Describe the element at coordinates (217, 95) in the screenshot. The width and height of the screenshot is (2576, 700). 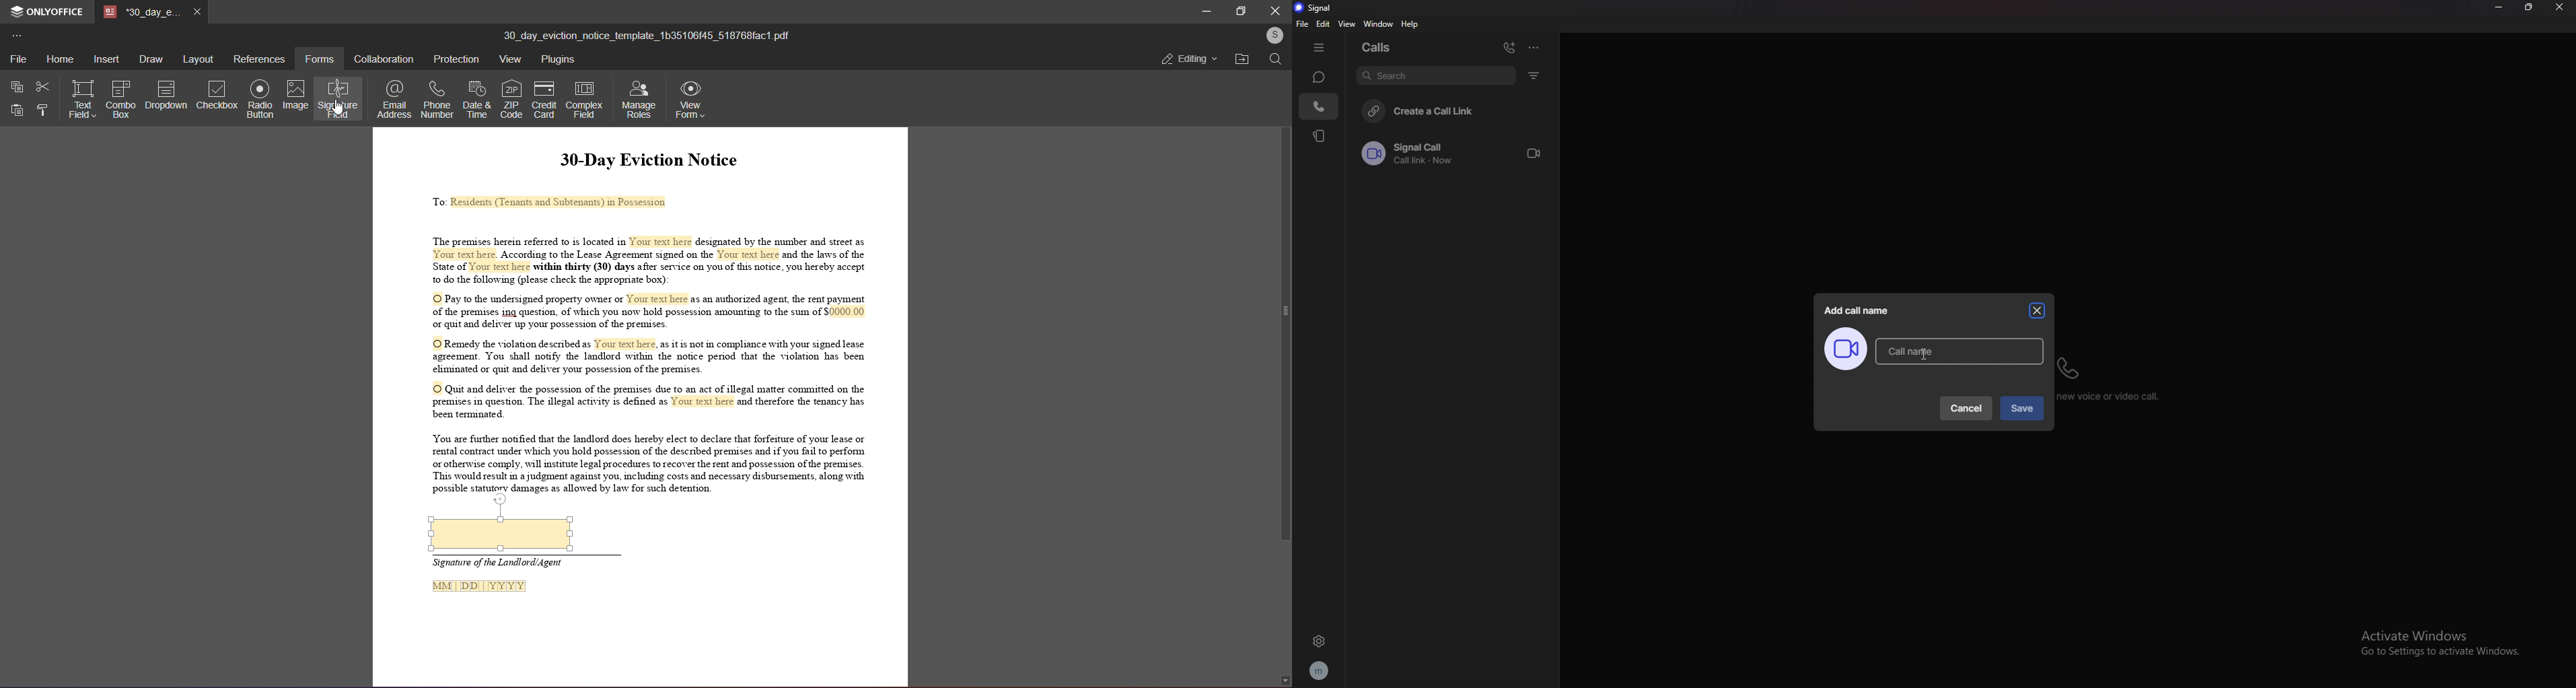
I see `checkbox` at that location.